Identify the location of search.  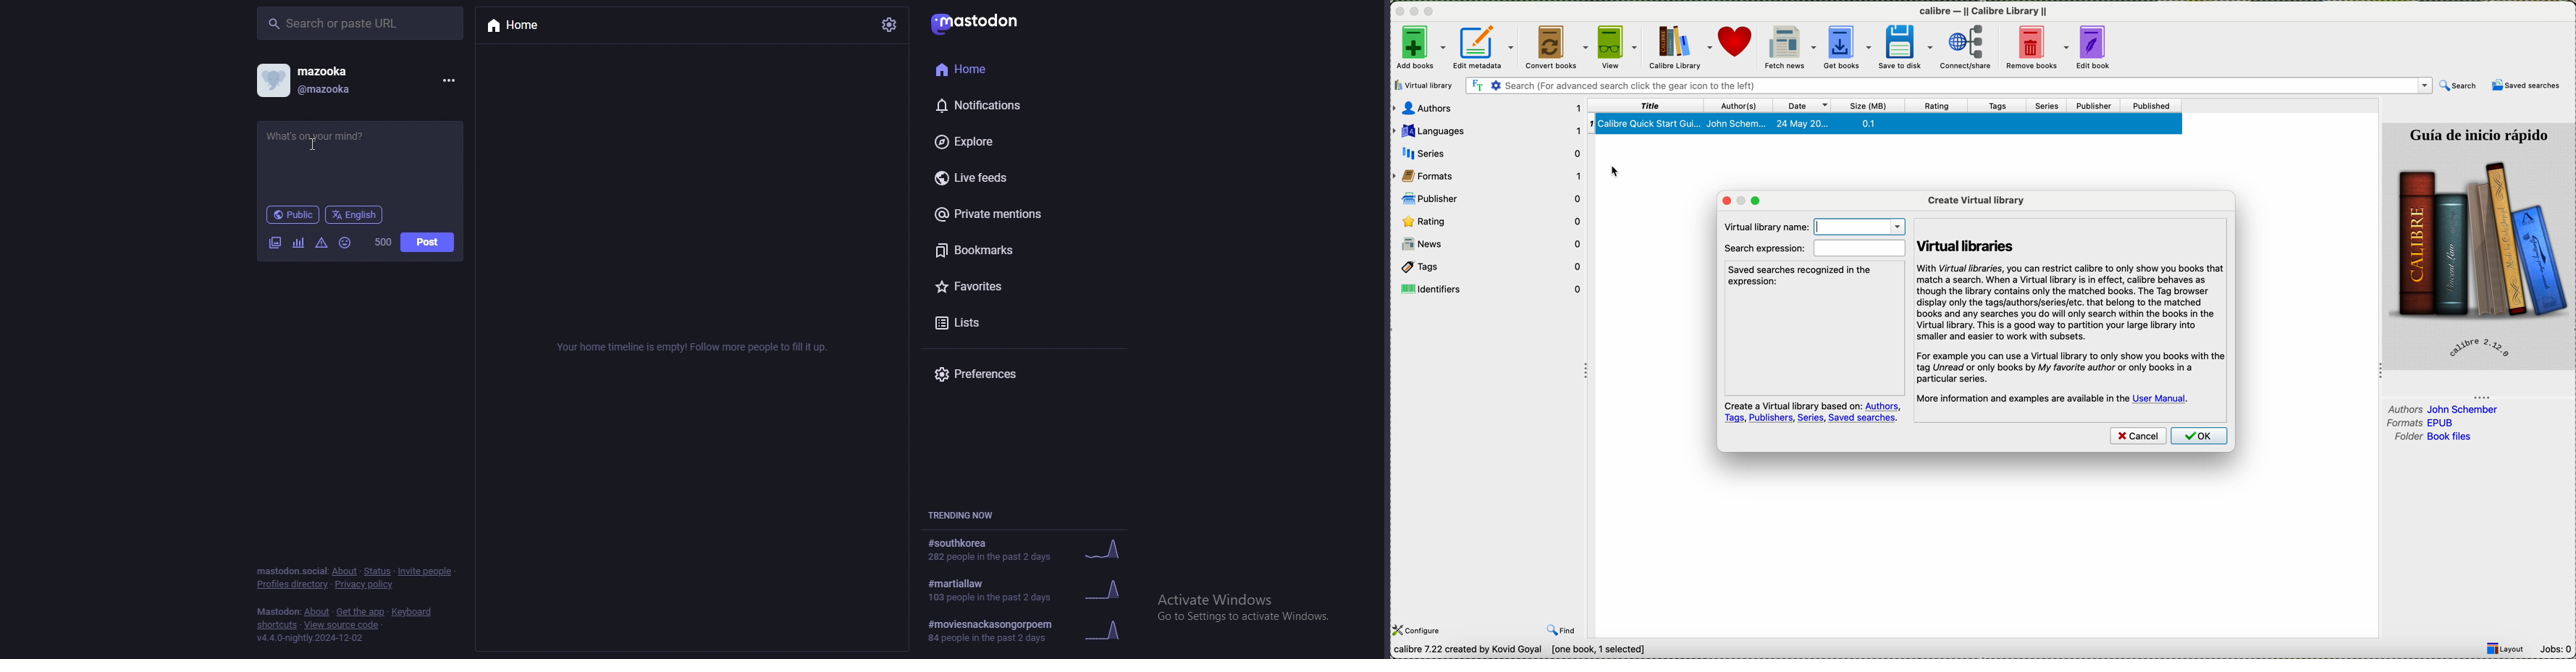
(1948, 86).